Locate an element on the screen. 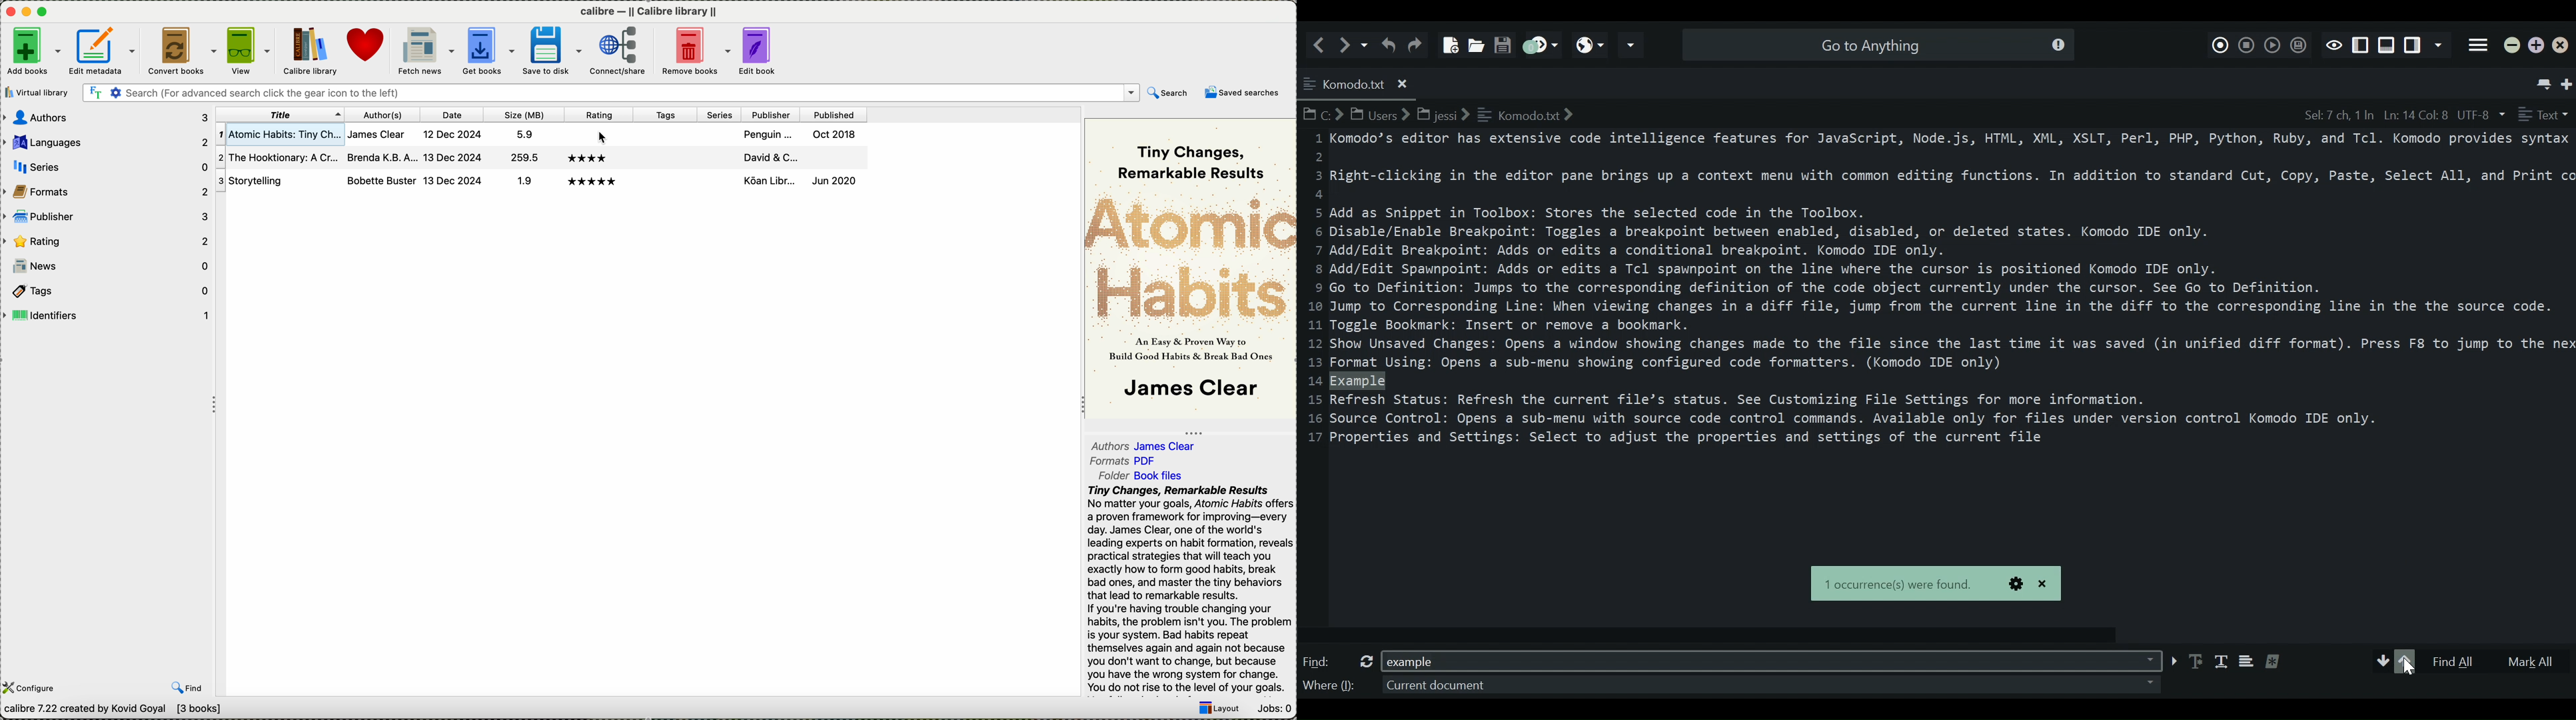 Image resolution: width=2576 pixels, height=728 pixels. saved searches is located at coordinates (1246, 93).